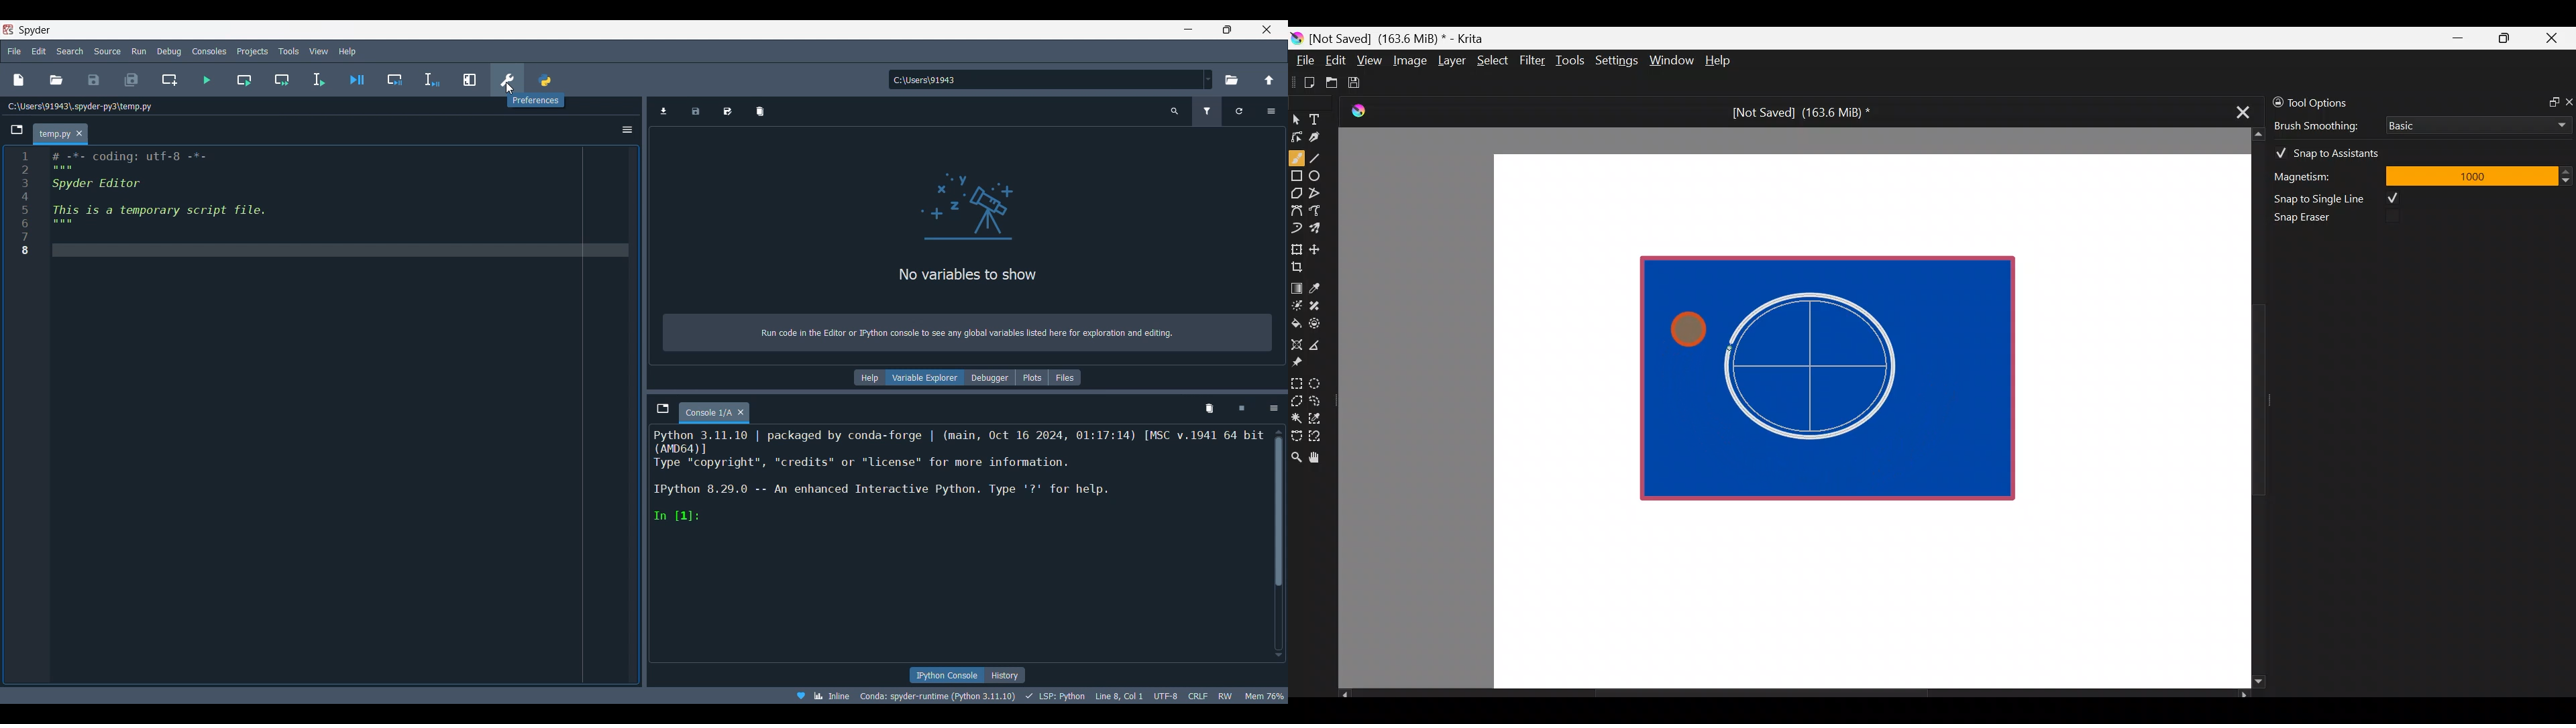 The height and width of the screenshot is (728, 2576). What do you see at coordinates (34, 30) in the screenshot?
I see `Software logo` at bounding box center [34, 30].